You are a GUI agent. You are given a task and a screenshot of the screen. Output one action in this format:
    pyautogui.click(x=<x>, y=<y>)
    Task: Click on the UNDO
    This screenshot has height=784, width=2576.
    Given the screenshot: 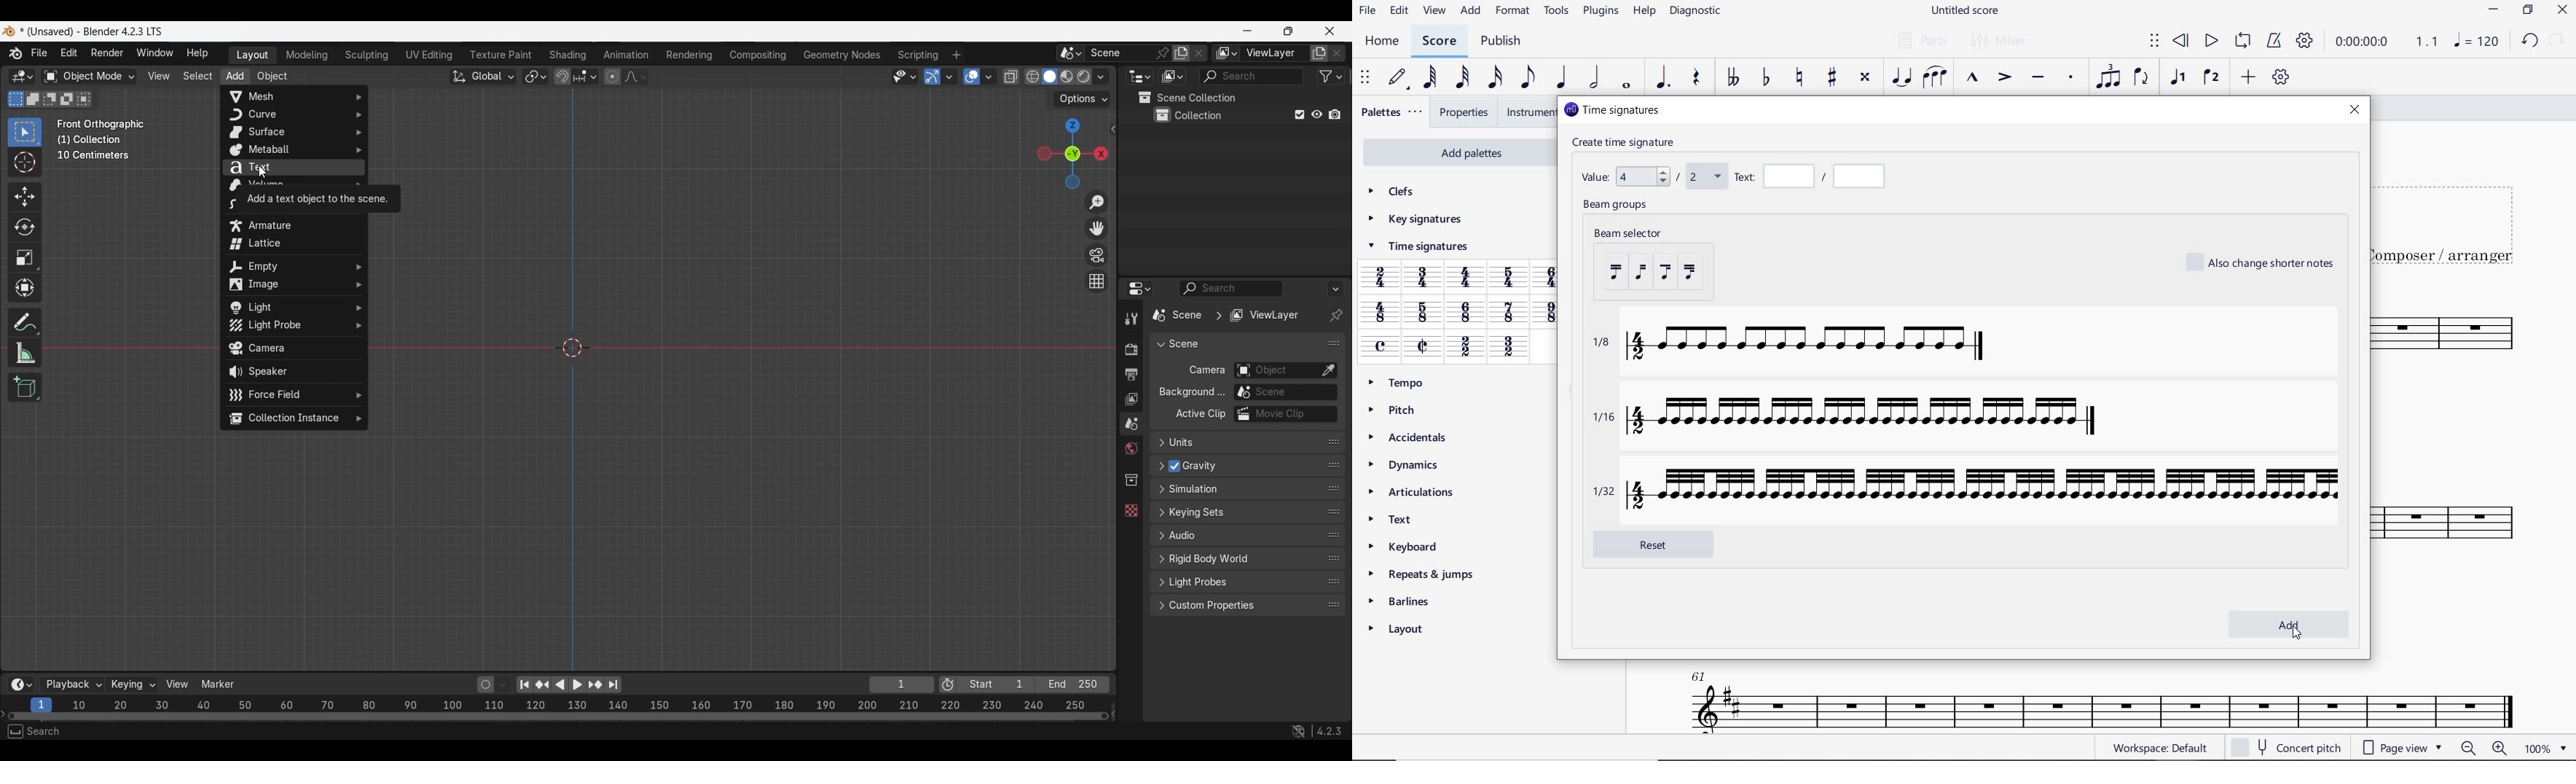 What is the action you would take?
    pyautogui.click(x=2528, y=39)
    